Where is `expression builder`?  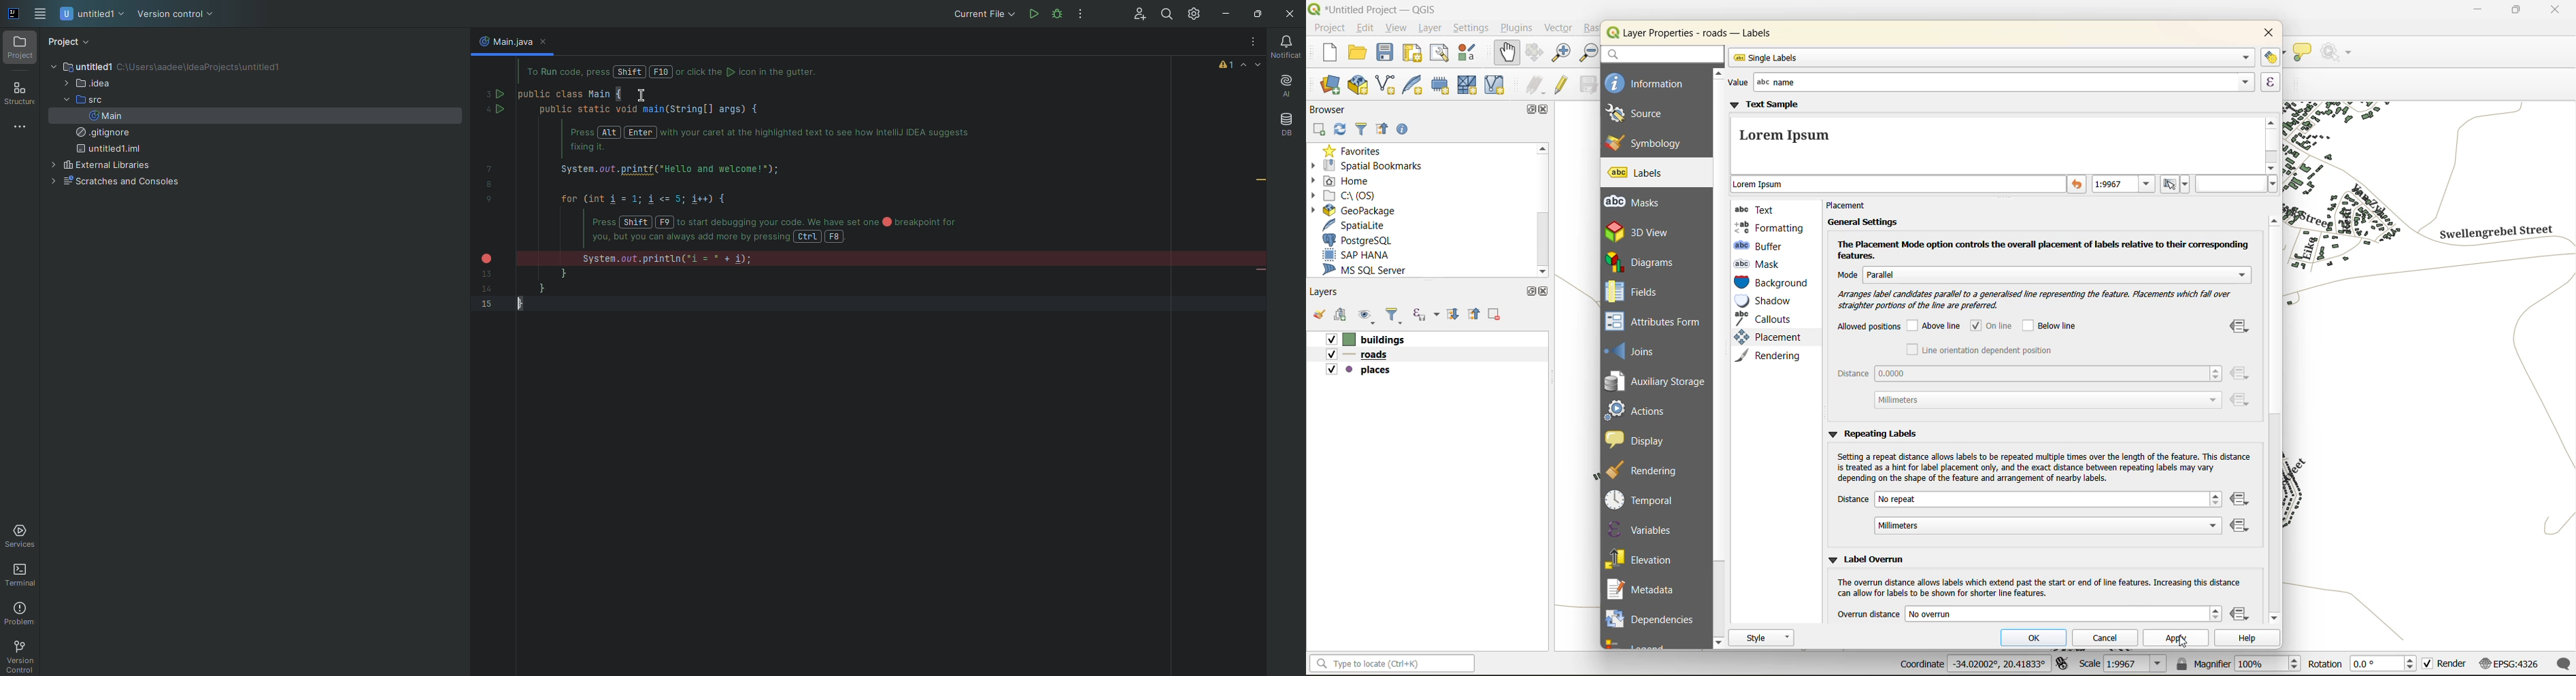 expression builder is located at coordinates (2271, 82).